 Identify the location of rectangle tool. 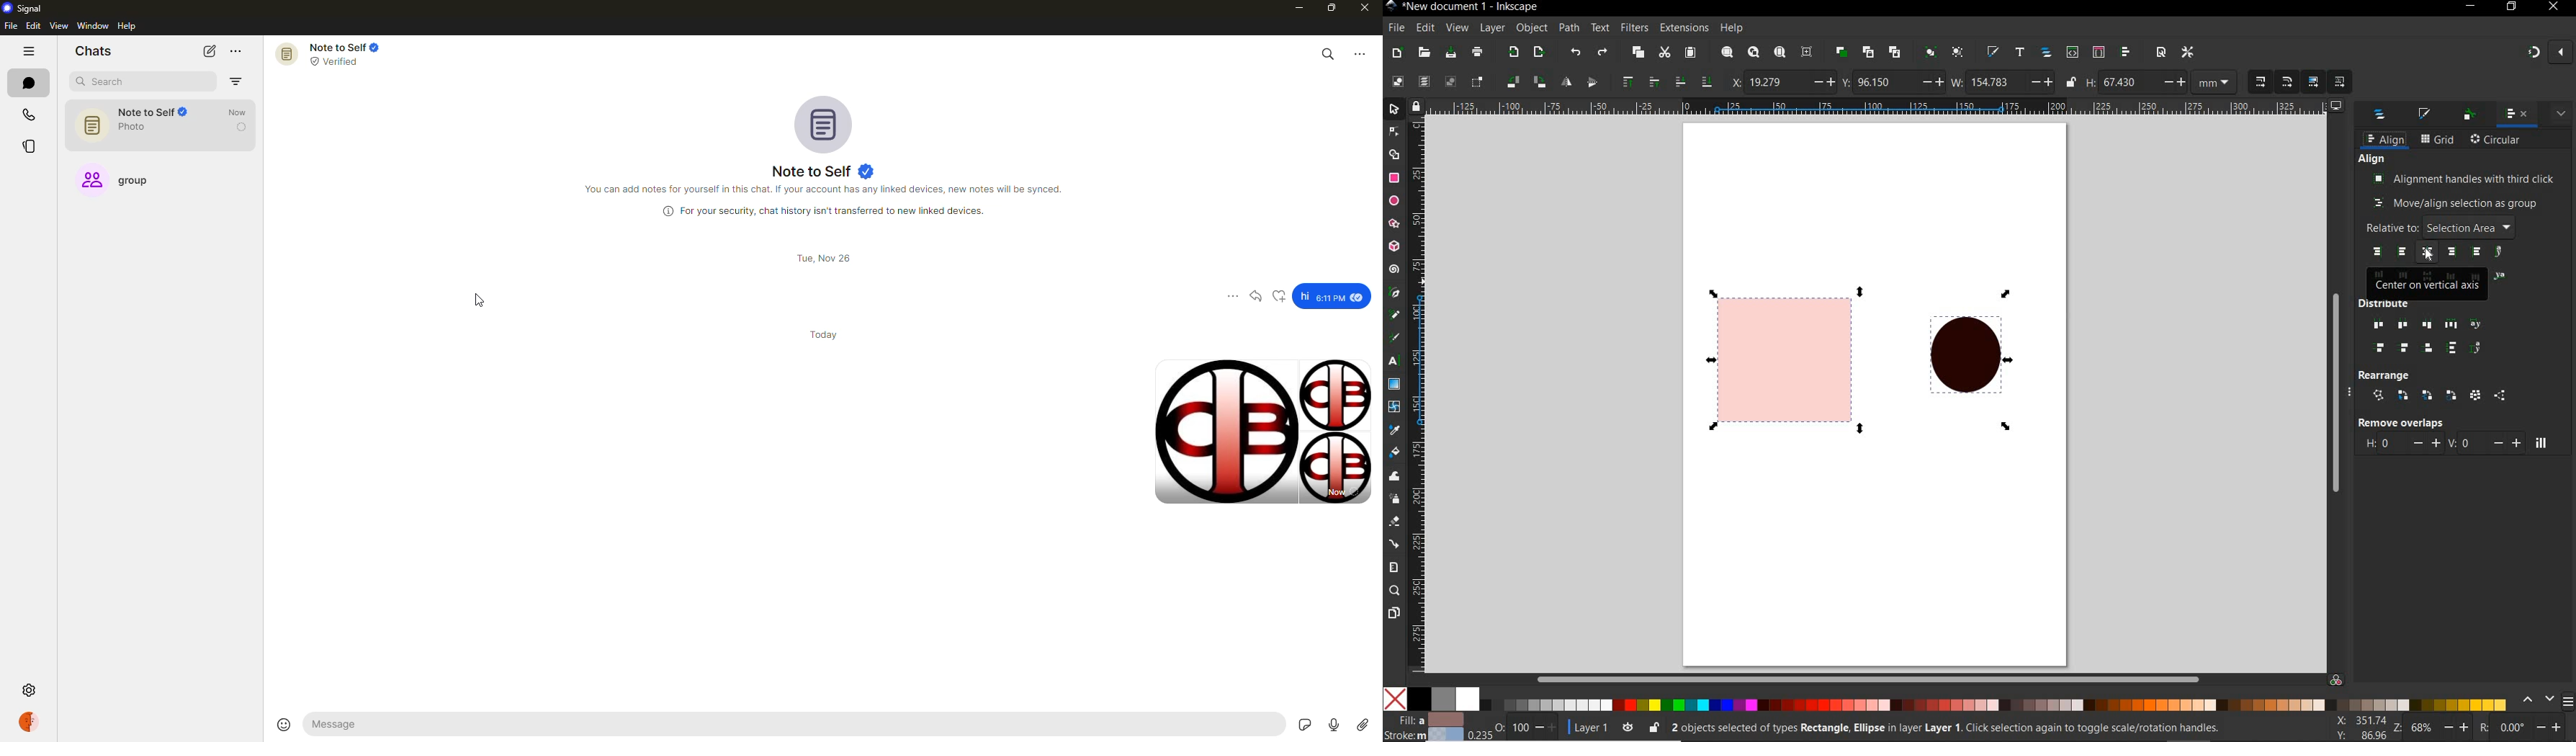
(1393, 178).